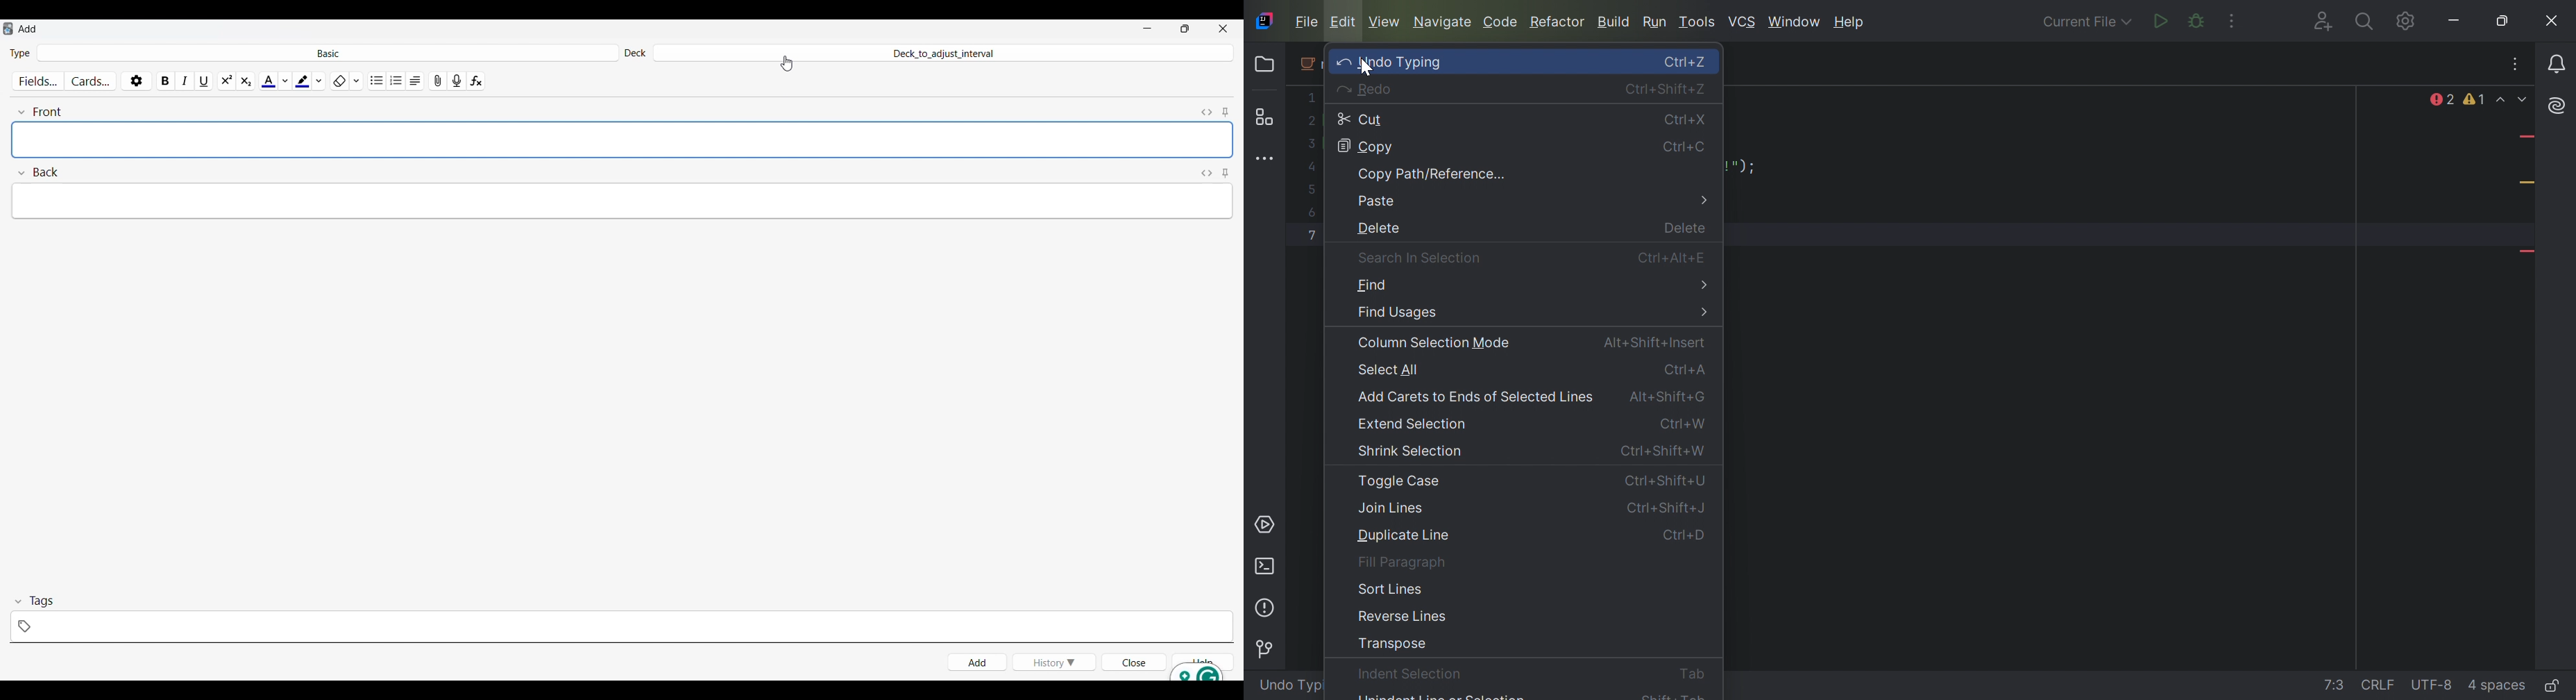  Describe the element at coordinates (185, 81) in the screenshot. I see `Italics` at that location.